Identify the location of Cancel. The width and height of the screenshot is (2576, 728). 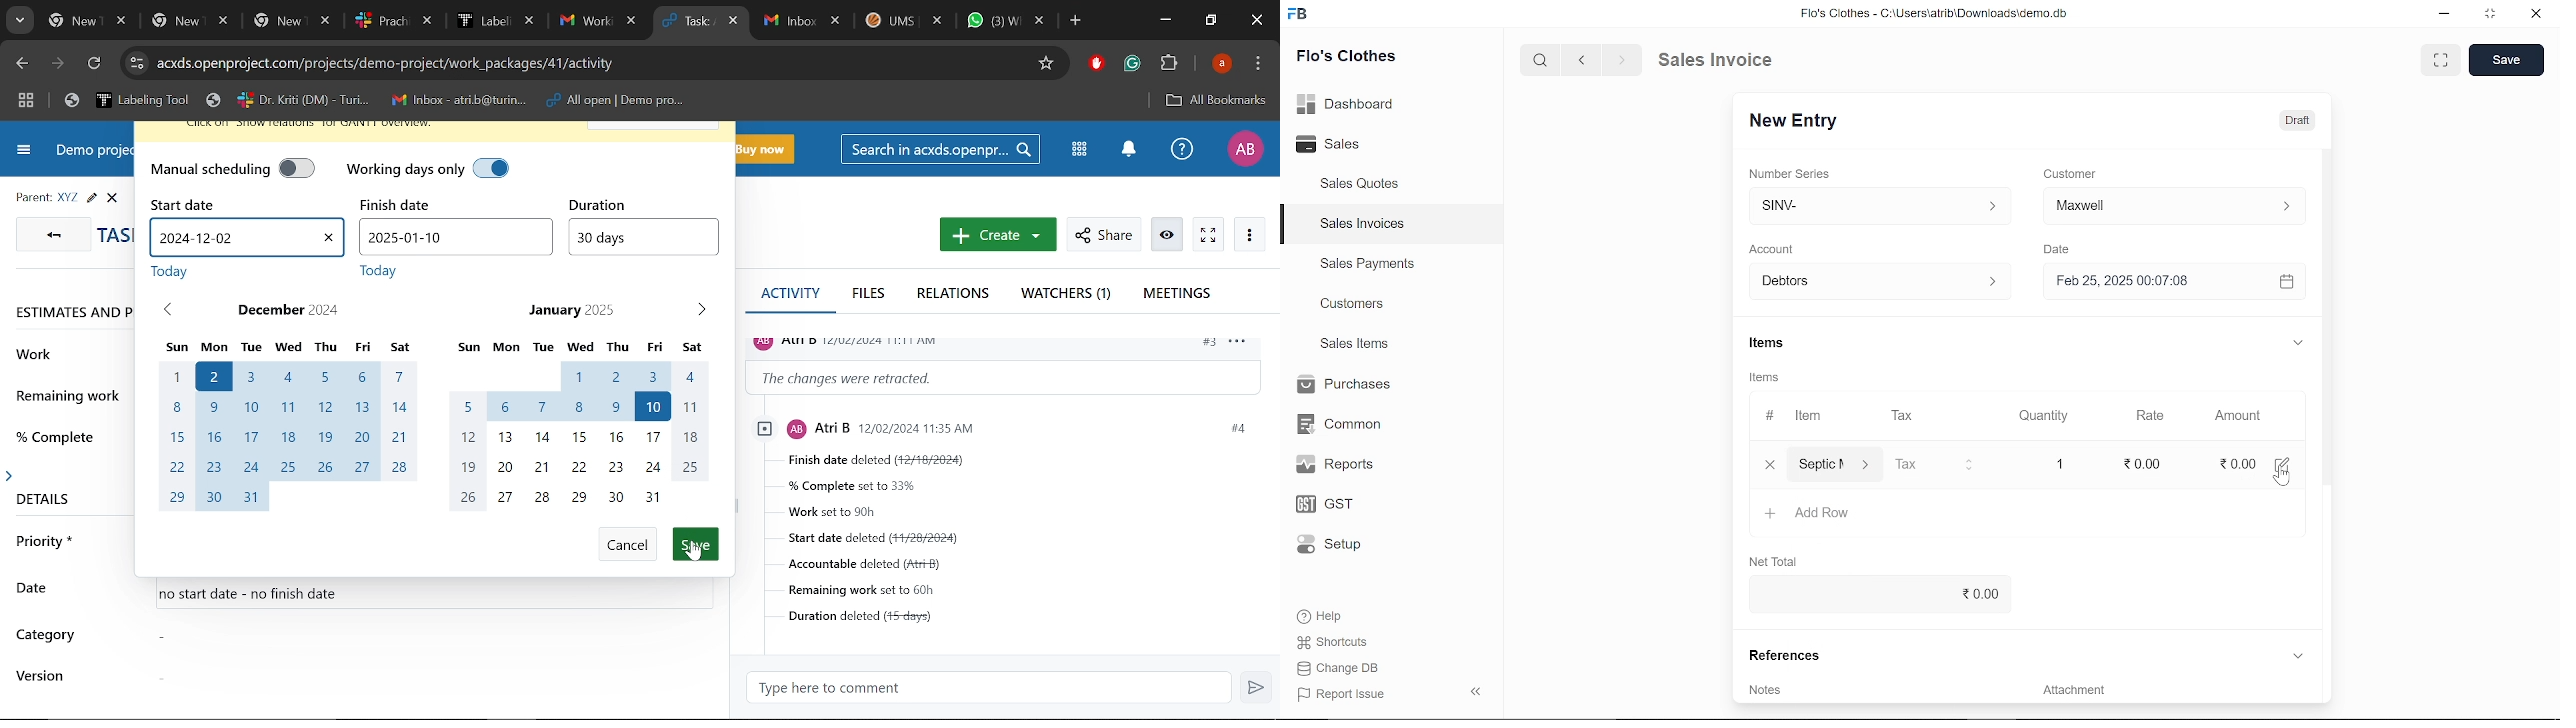
(624, 543).